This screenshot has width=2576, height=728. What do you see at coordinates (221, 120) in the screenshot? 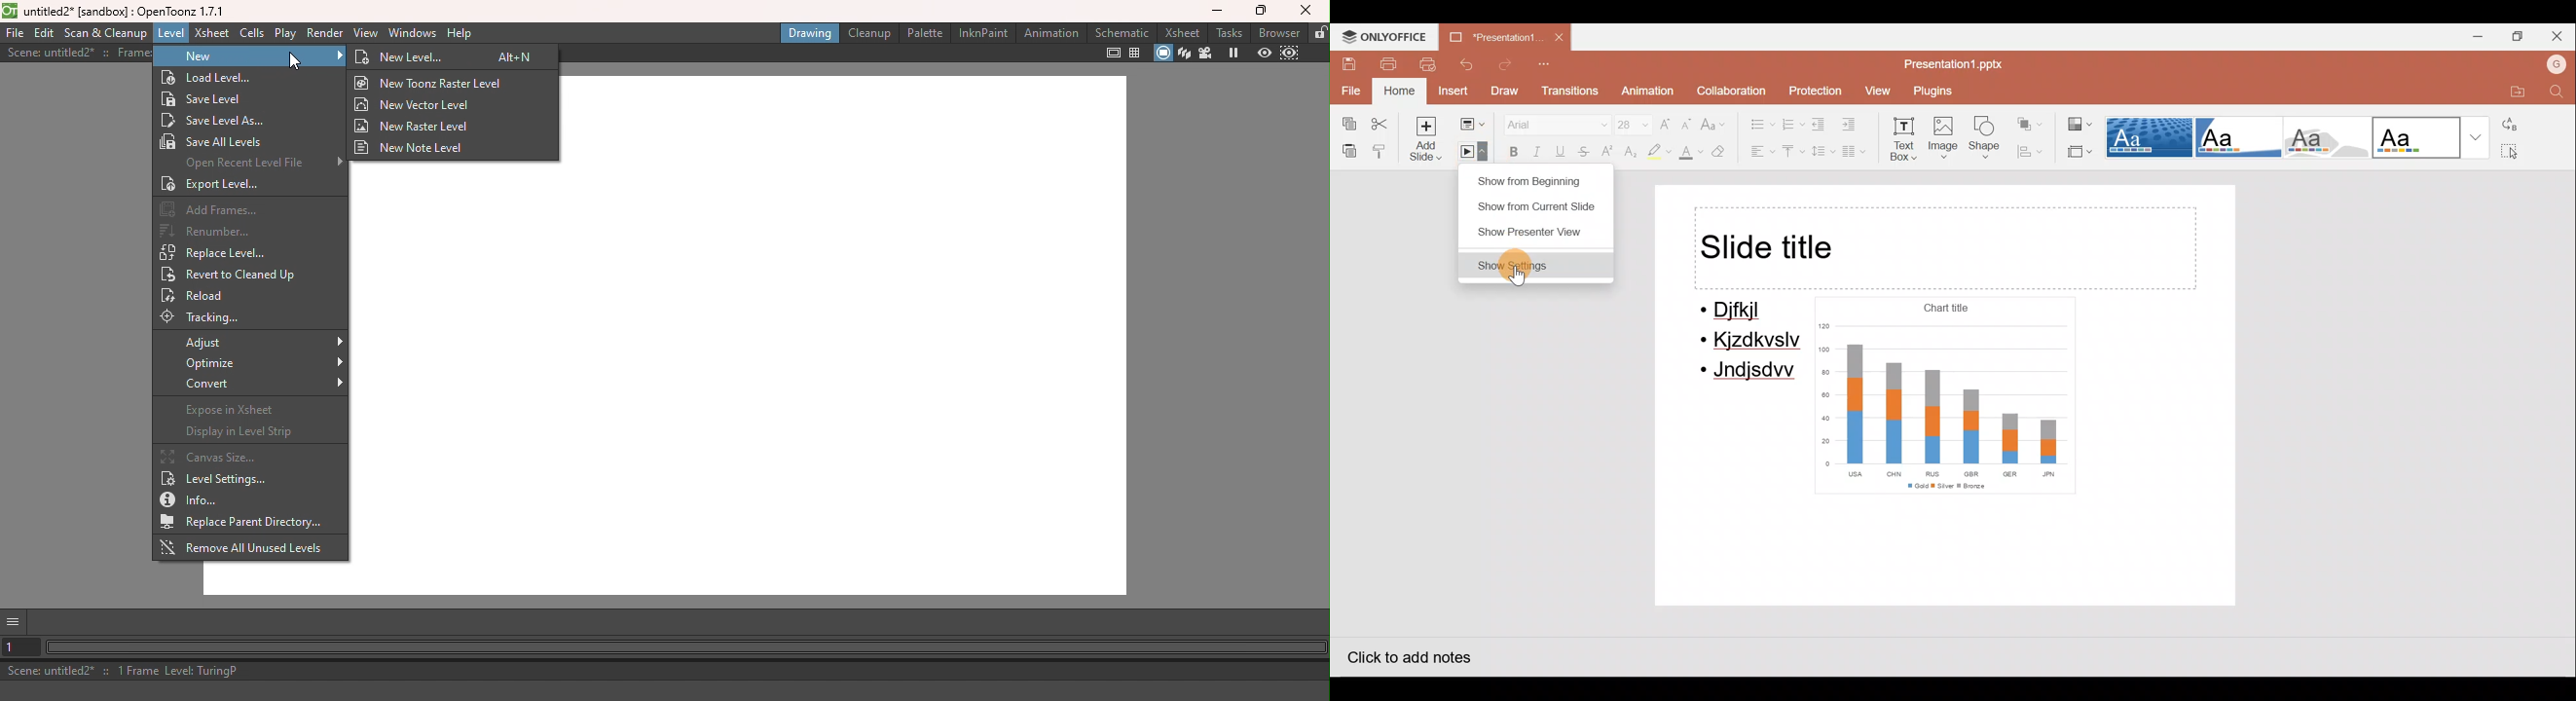
I see `Save level as` at bounding box center [221, 120].